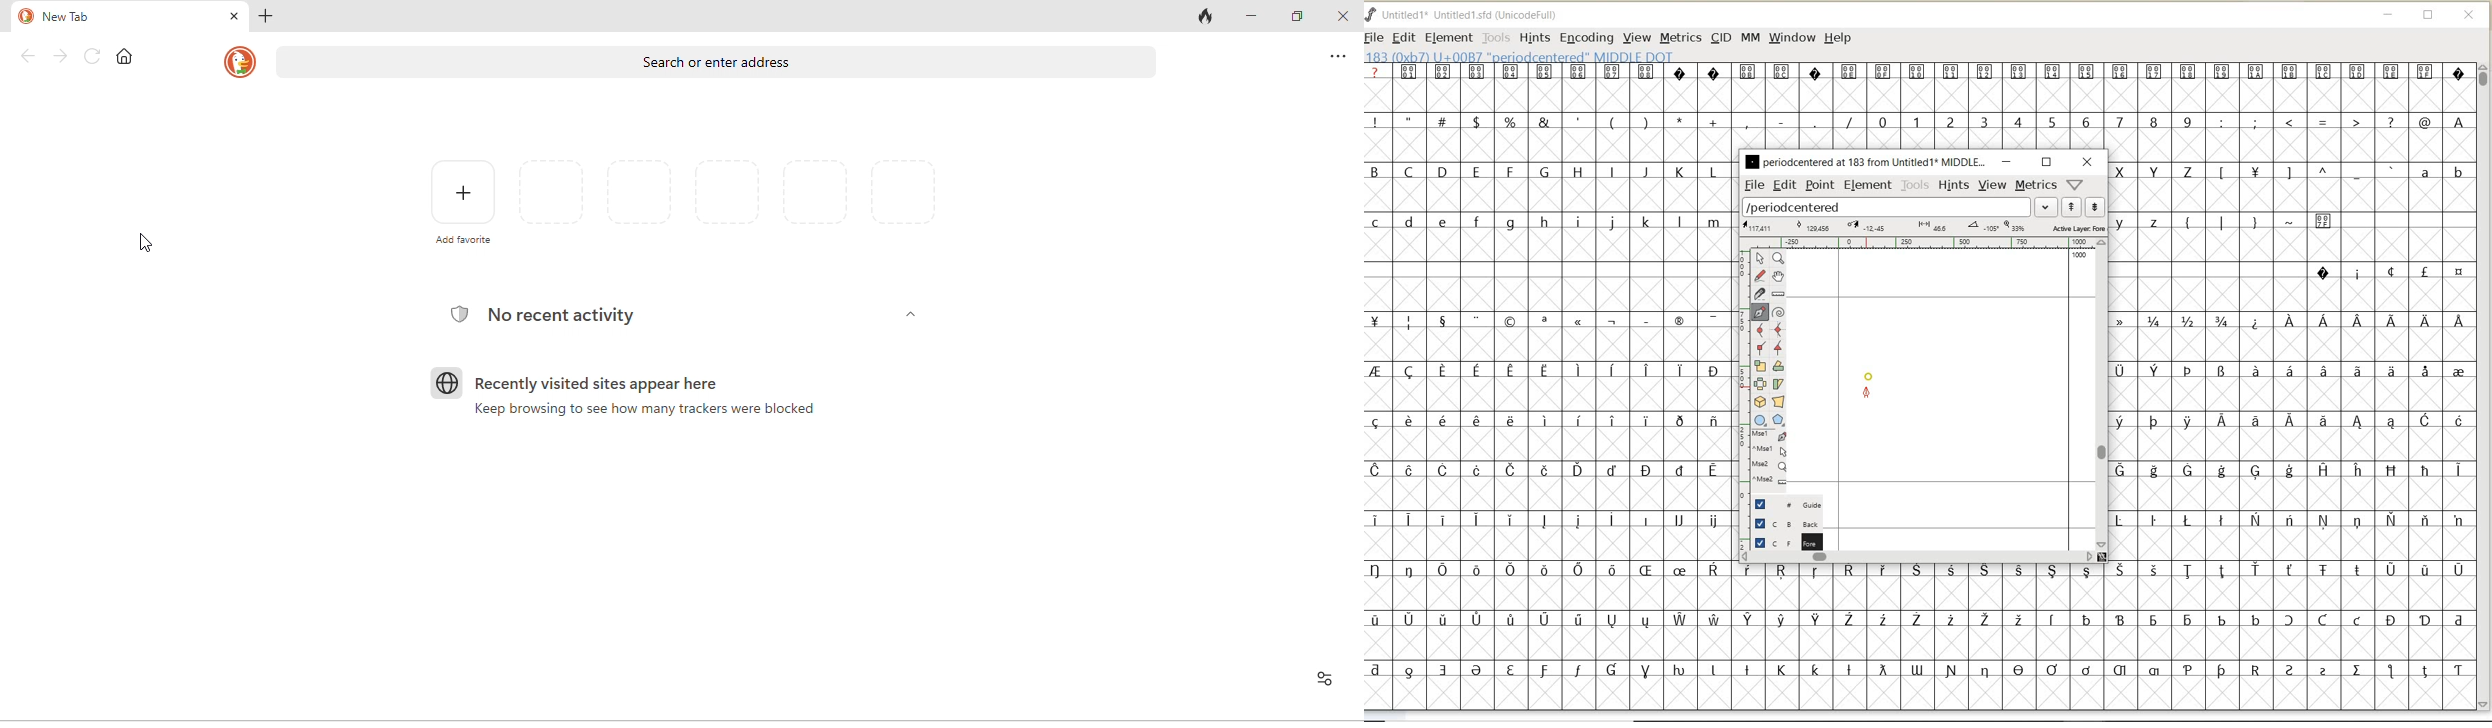  I want to click on FONT NAME, so click(1472, 15).